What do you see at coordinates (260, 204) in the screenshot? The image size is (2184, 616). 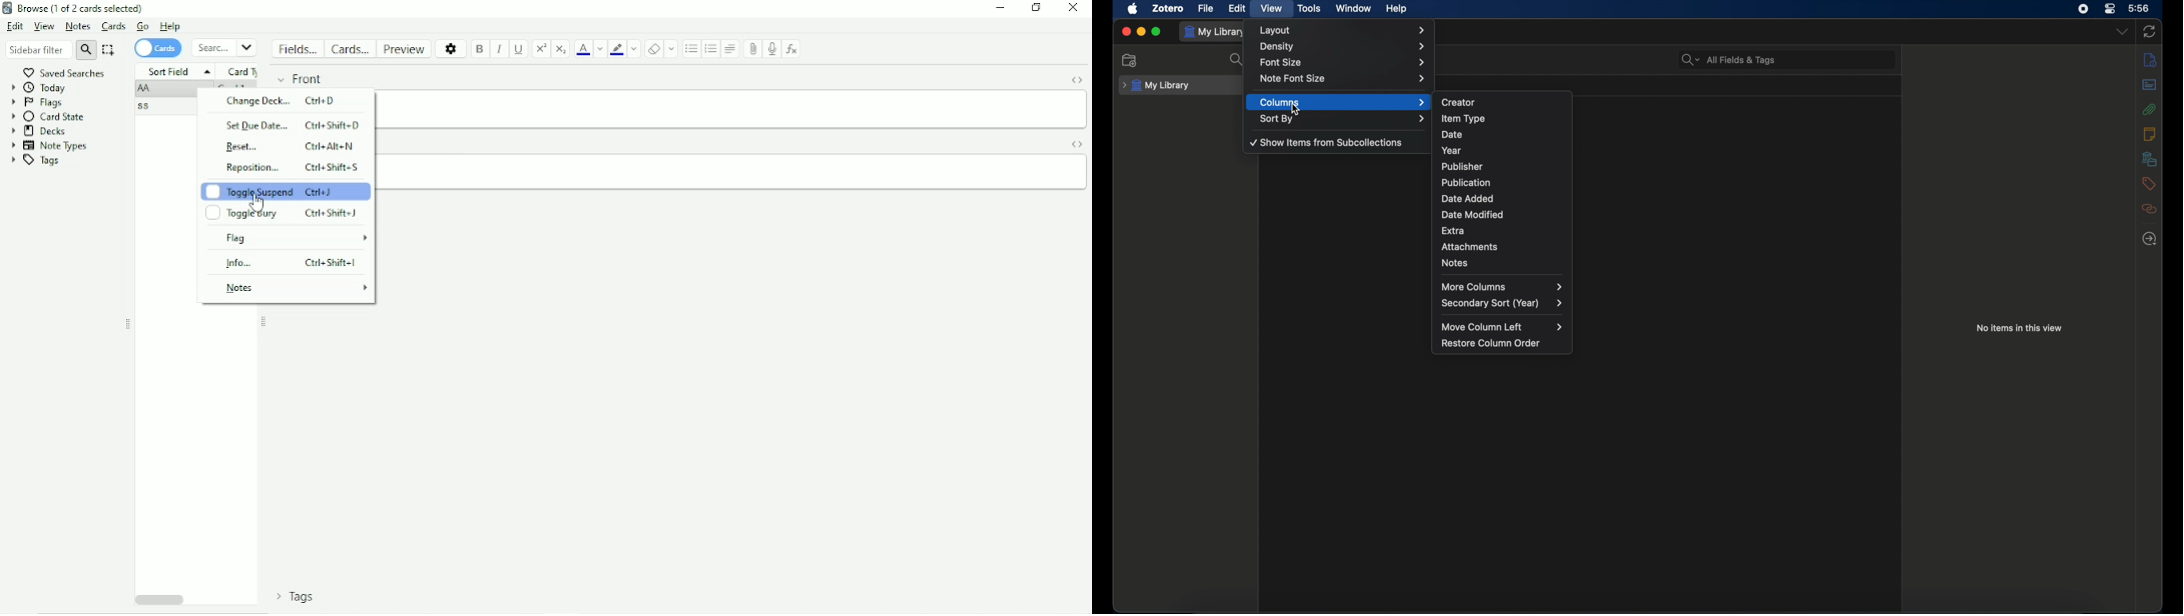 I see `Cursor` at bounding box center [260, 204].